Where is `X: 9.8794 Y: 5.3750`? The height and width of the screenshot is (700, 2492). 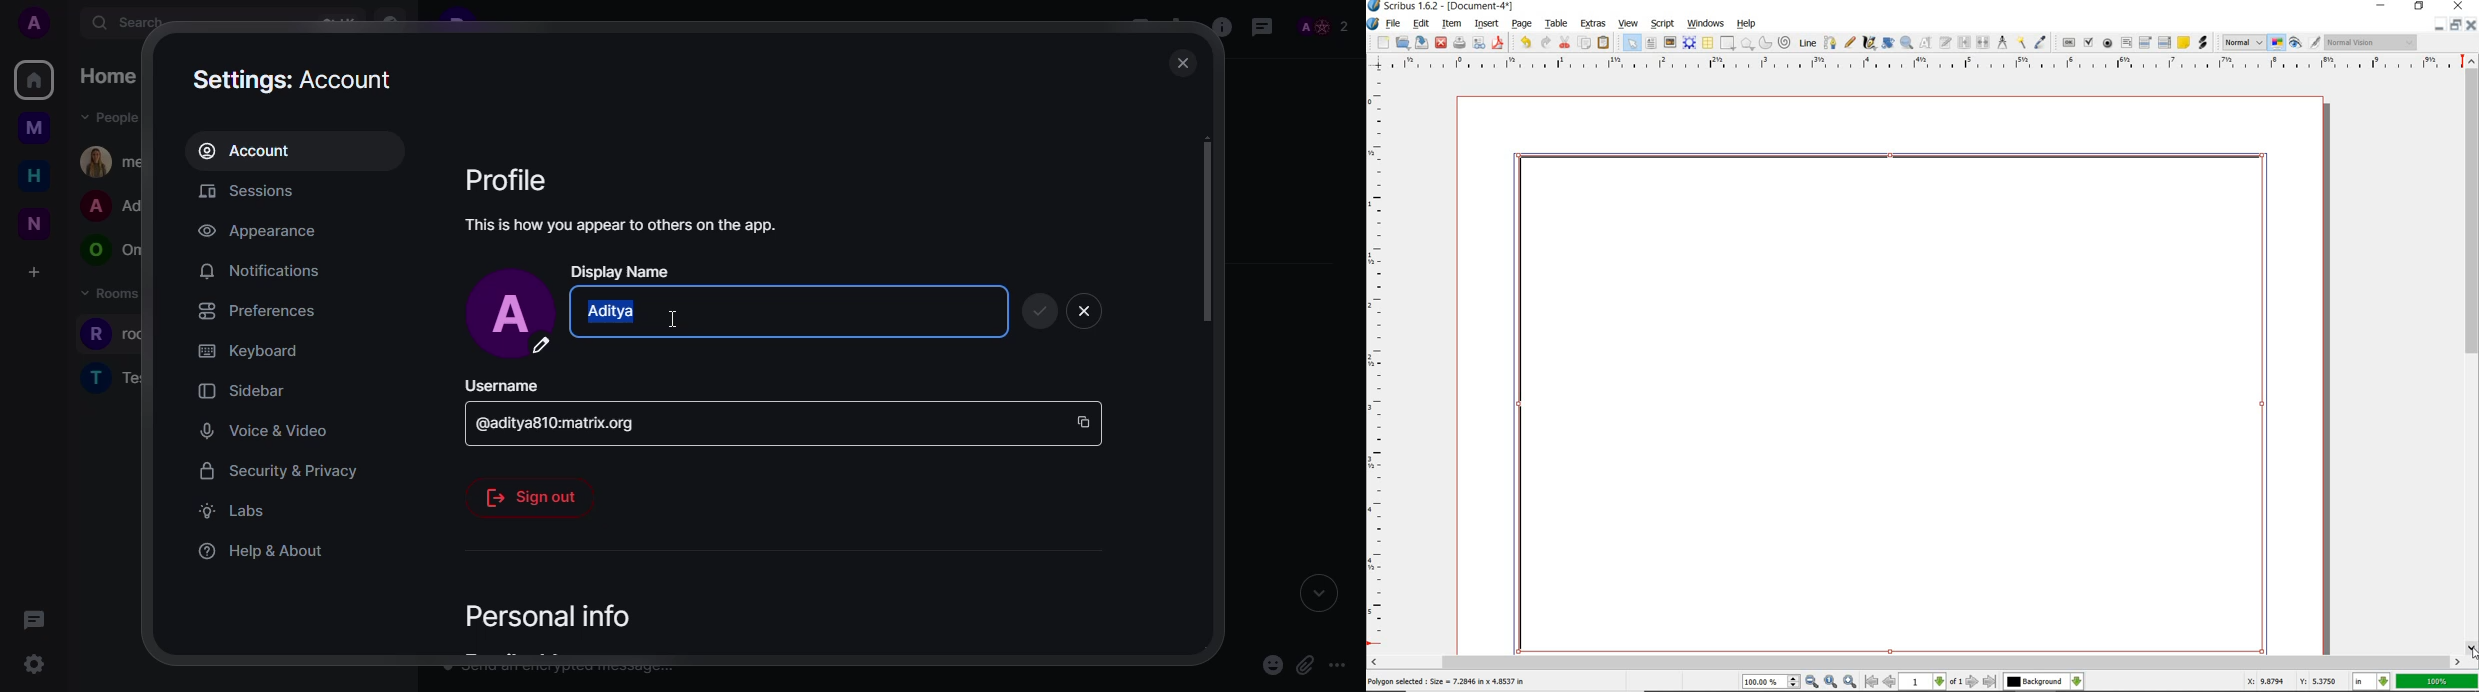
X: 9.8794 Y: 5.3750 is located at coordinates (2291, 680).